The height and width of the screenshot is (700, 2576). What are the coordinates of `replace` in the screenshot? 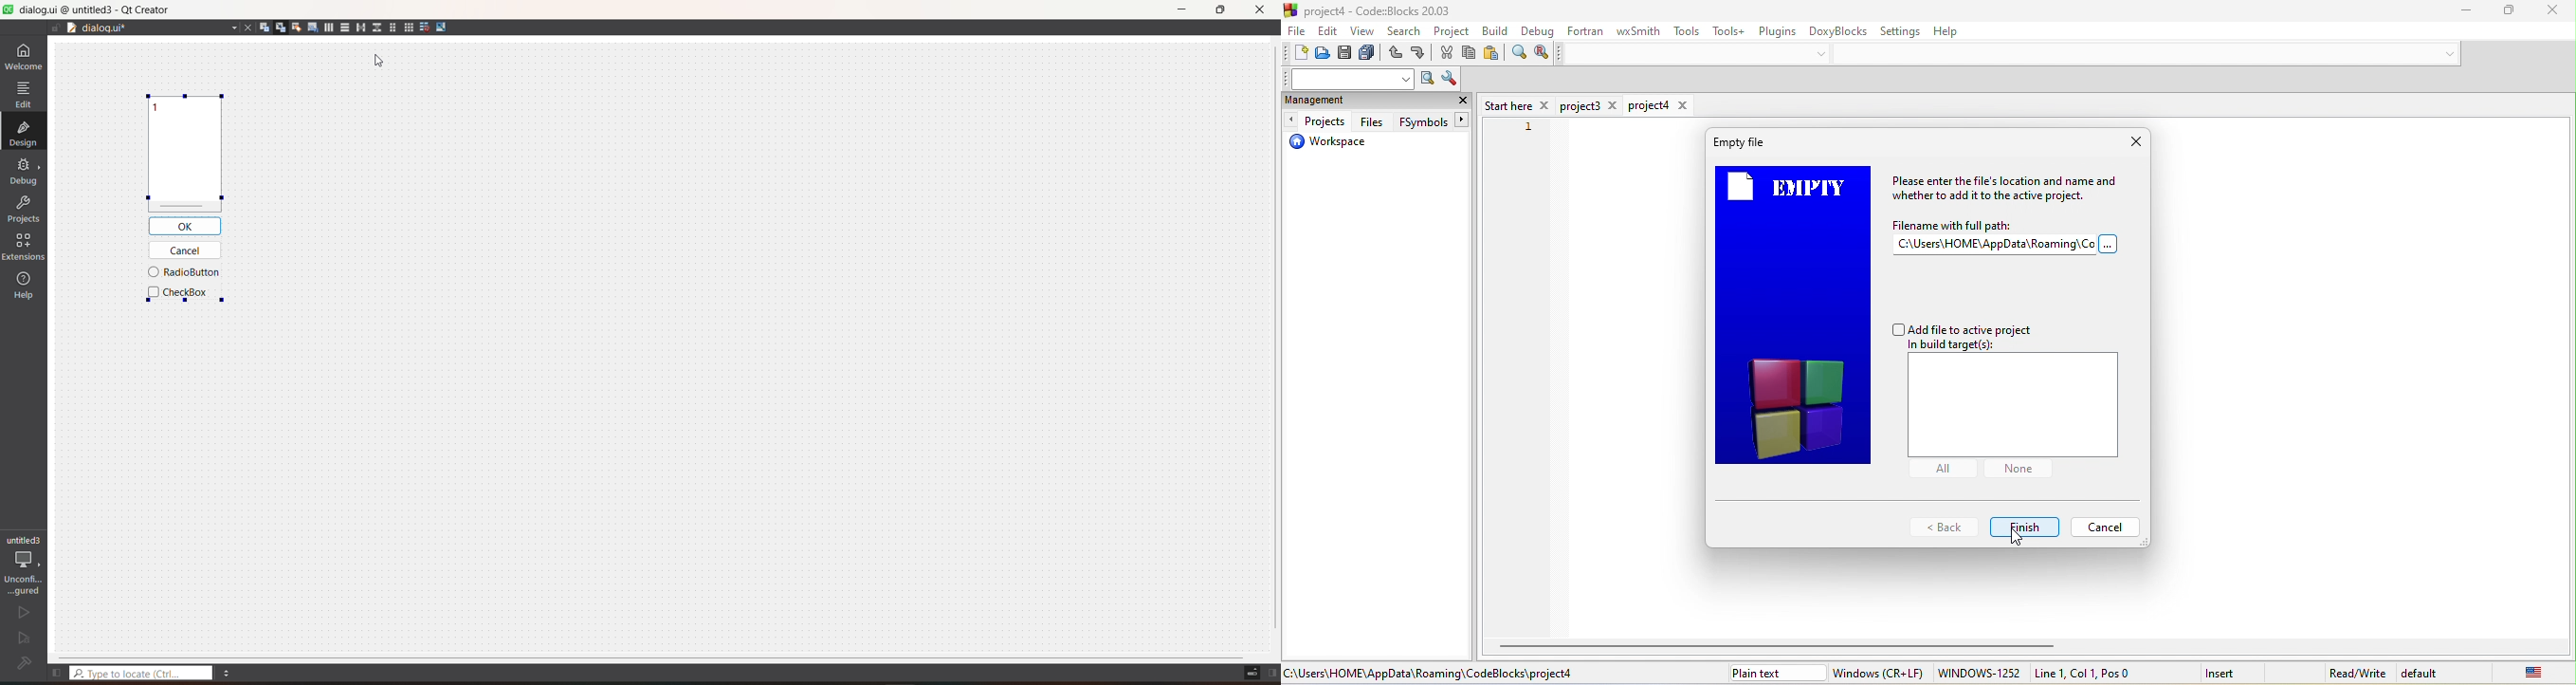 It's located at (1542, 53).